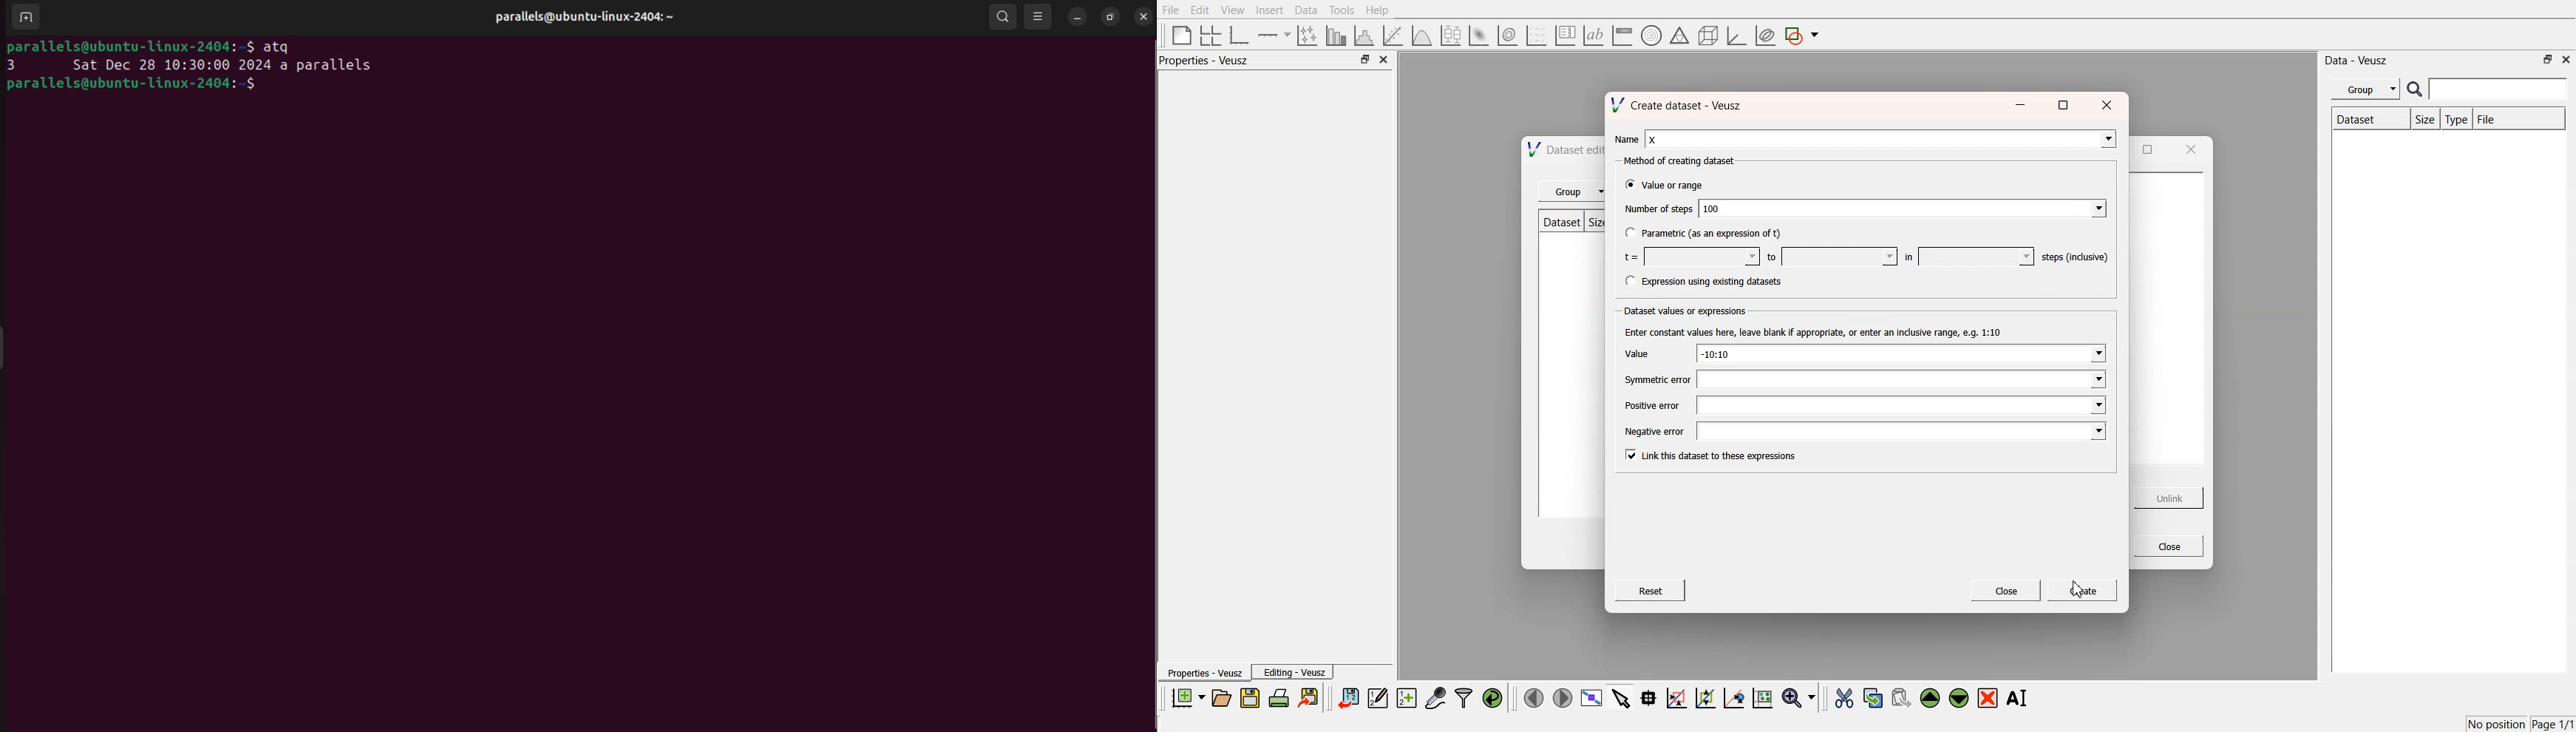 The height and width of the screenshot is (756, 2576). I want to click on , so click(2365, 89).